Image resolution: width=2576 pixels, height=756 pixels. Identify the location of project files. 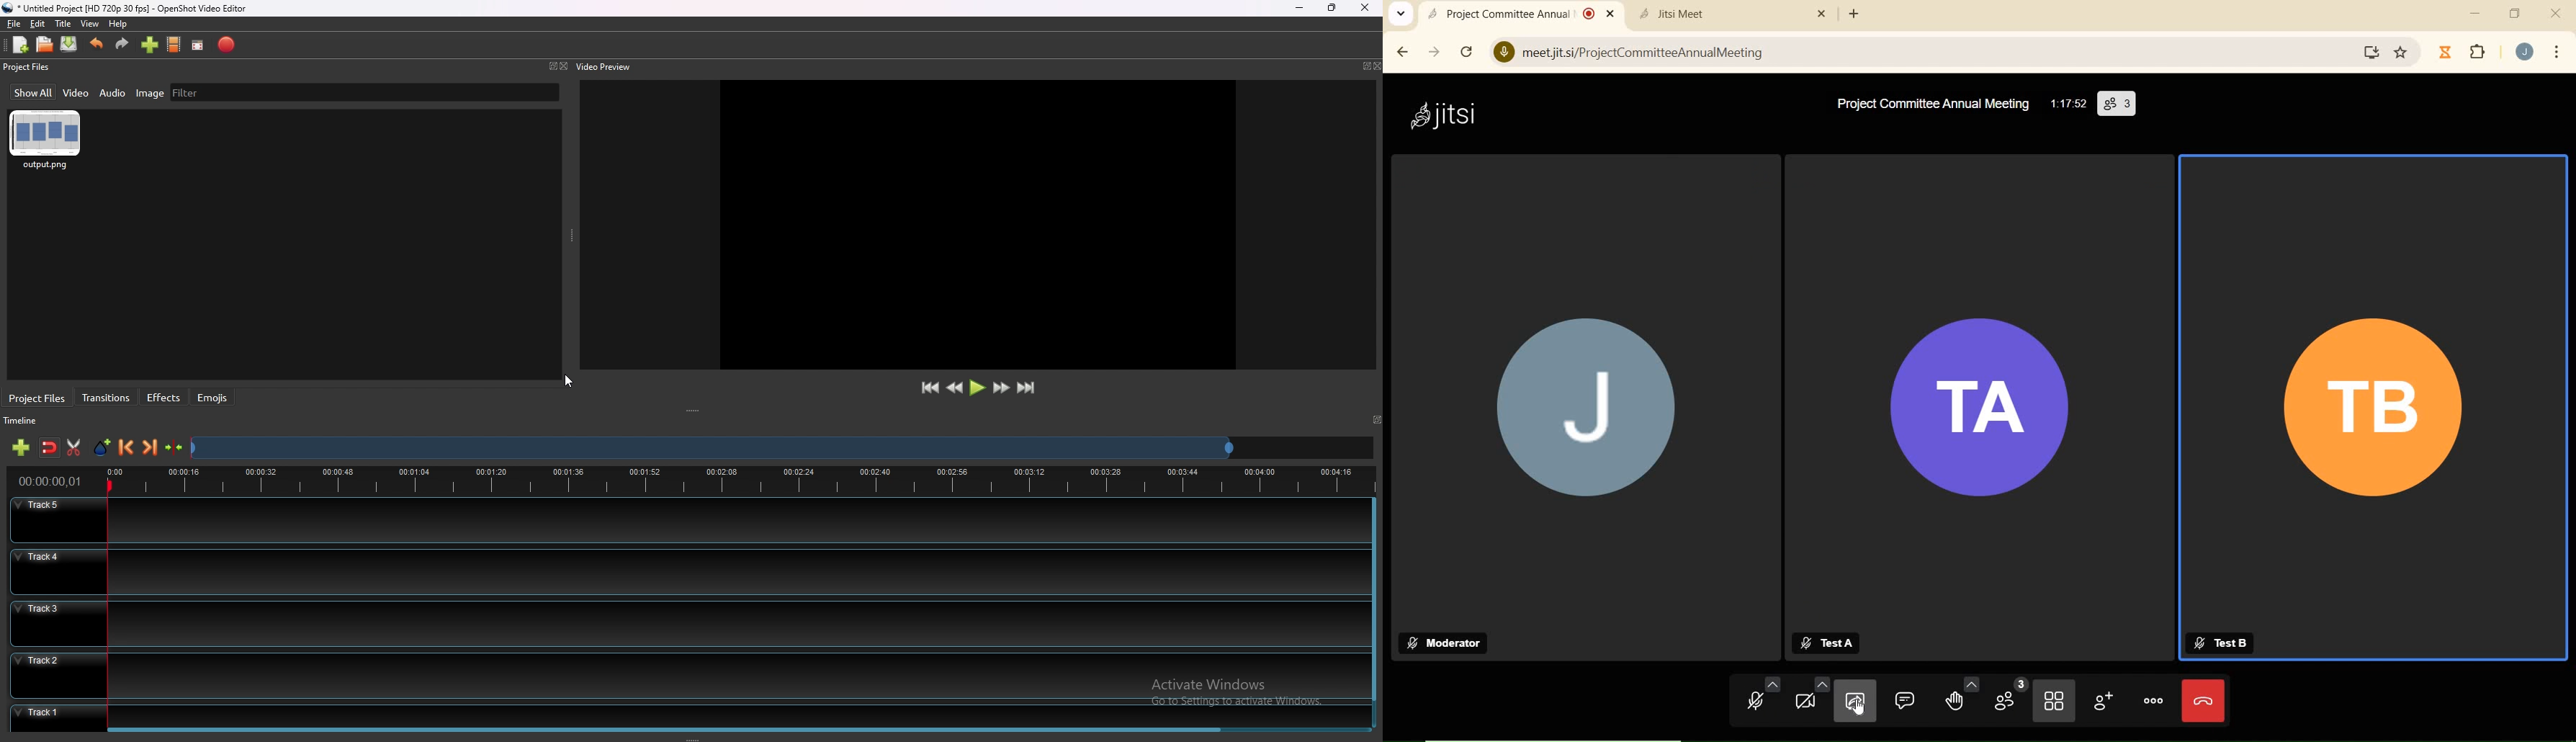
(38, 398).